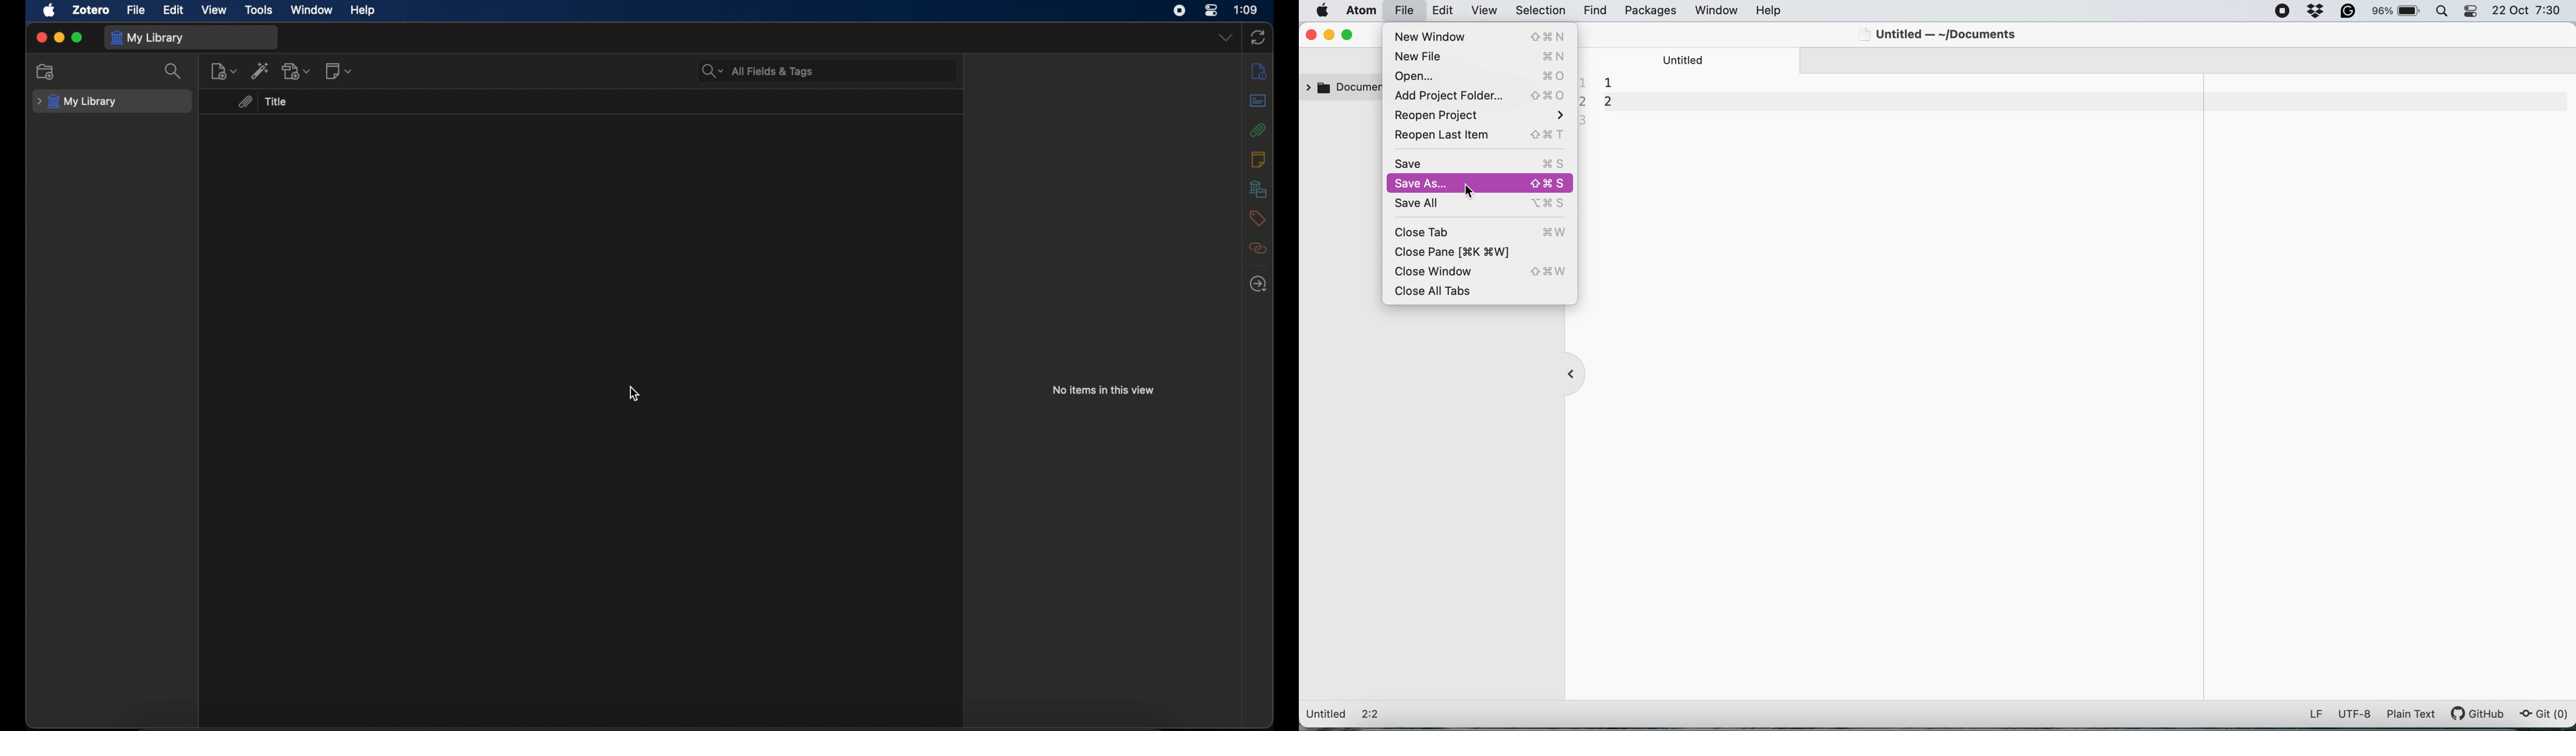 The height and width of the screenshot is (756, 2576). What do you see at coordinates (41, 37) in the screenshot?
I see `close` at bounding box center [41, 37].